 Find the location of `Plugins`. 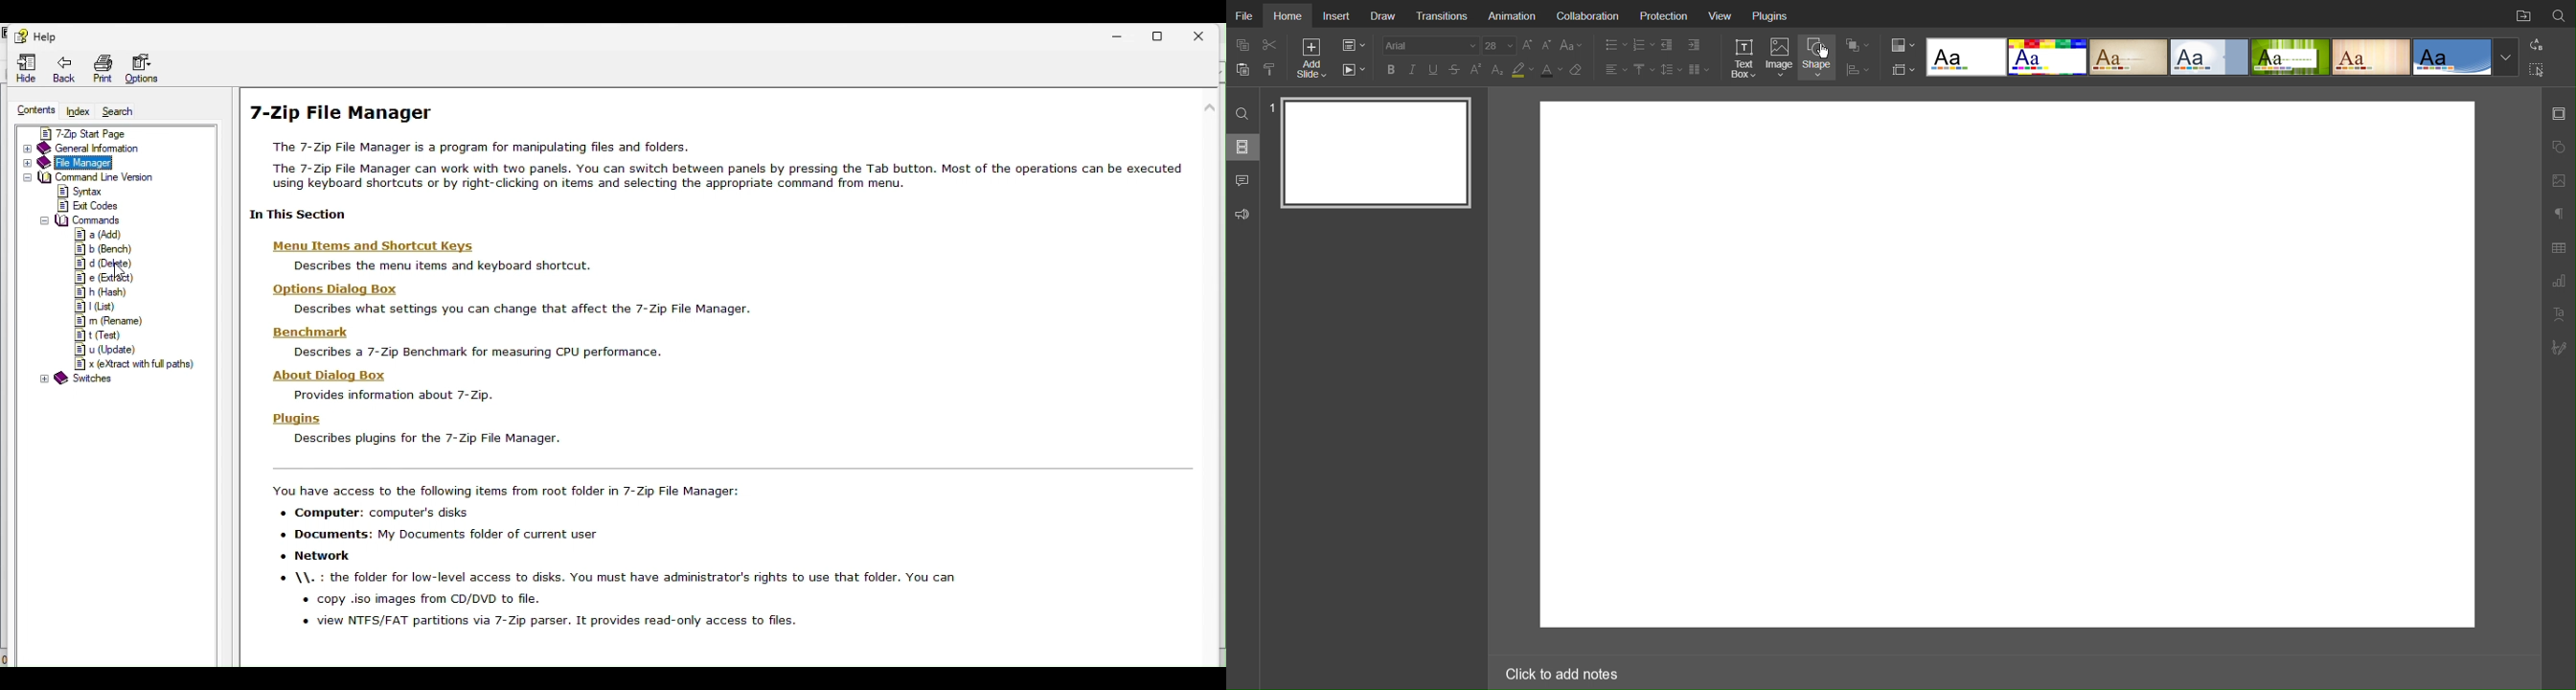

Plugins is located at coordinates (1770, 15).